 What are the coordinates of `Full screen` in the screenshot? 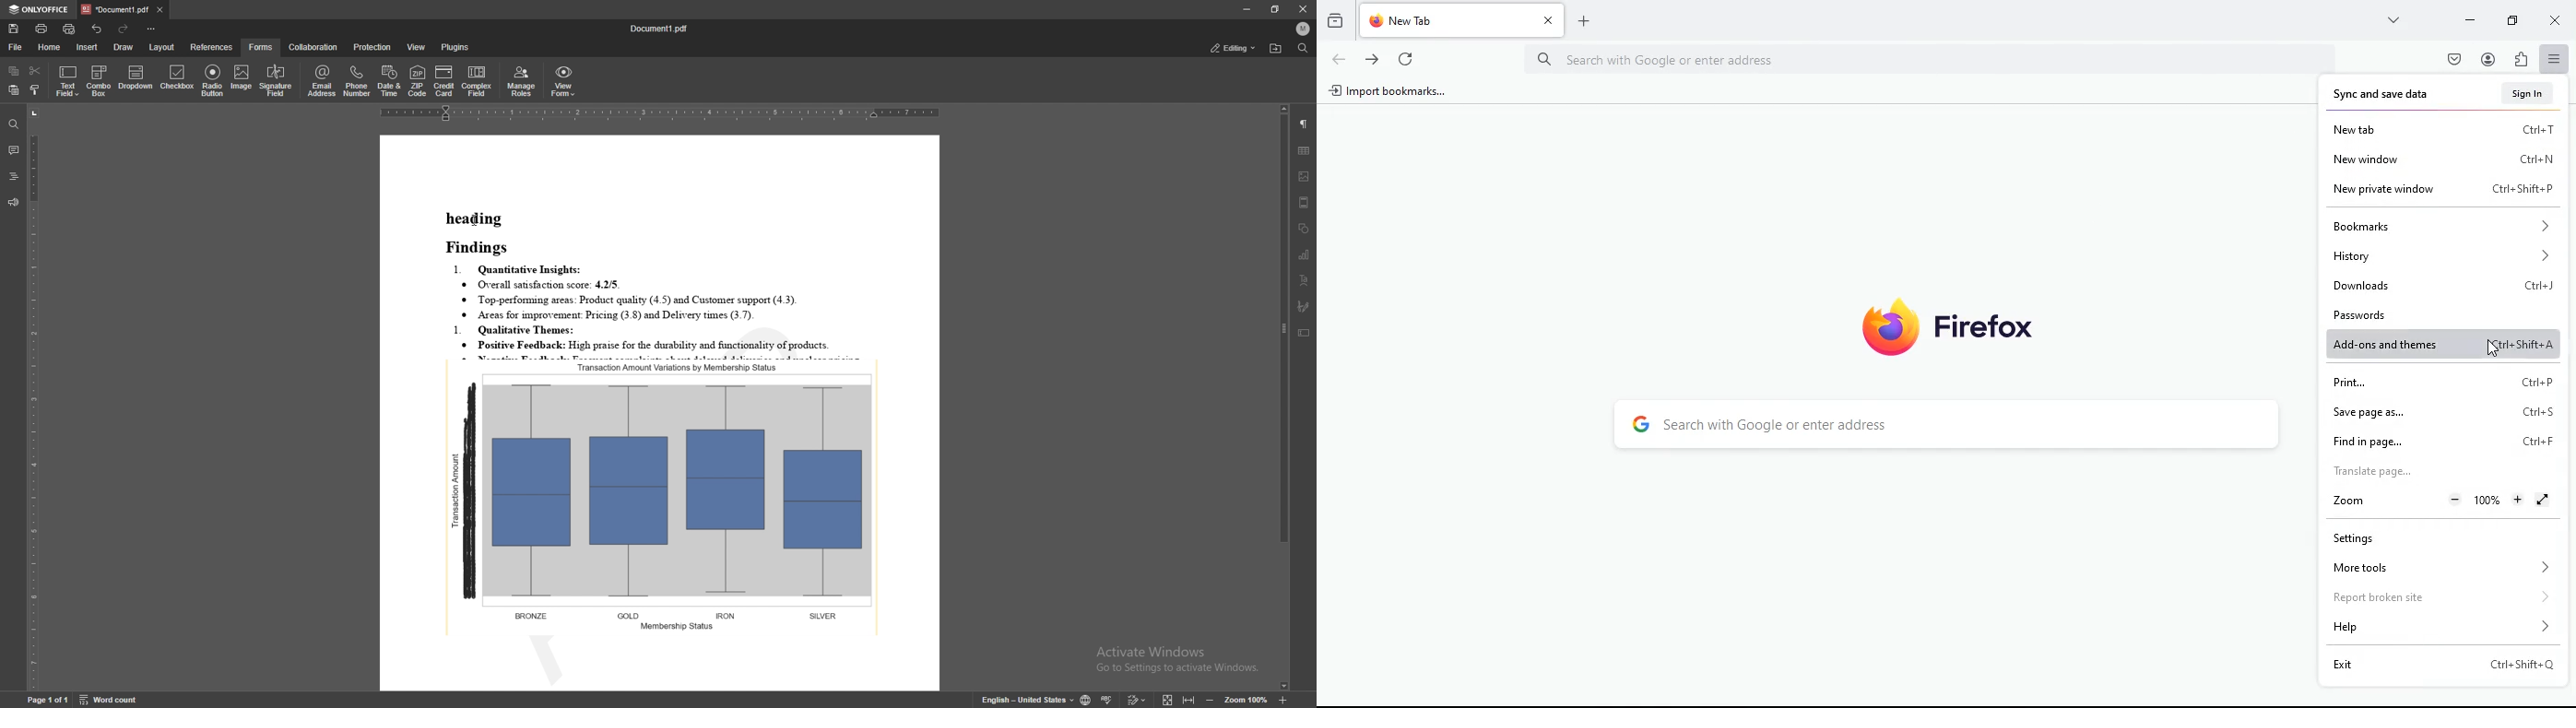 It's located at (2544, 500).